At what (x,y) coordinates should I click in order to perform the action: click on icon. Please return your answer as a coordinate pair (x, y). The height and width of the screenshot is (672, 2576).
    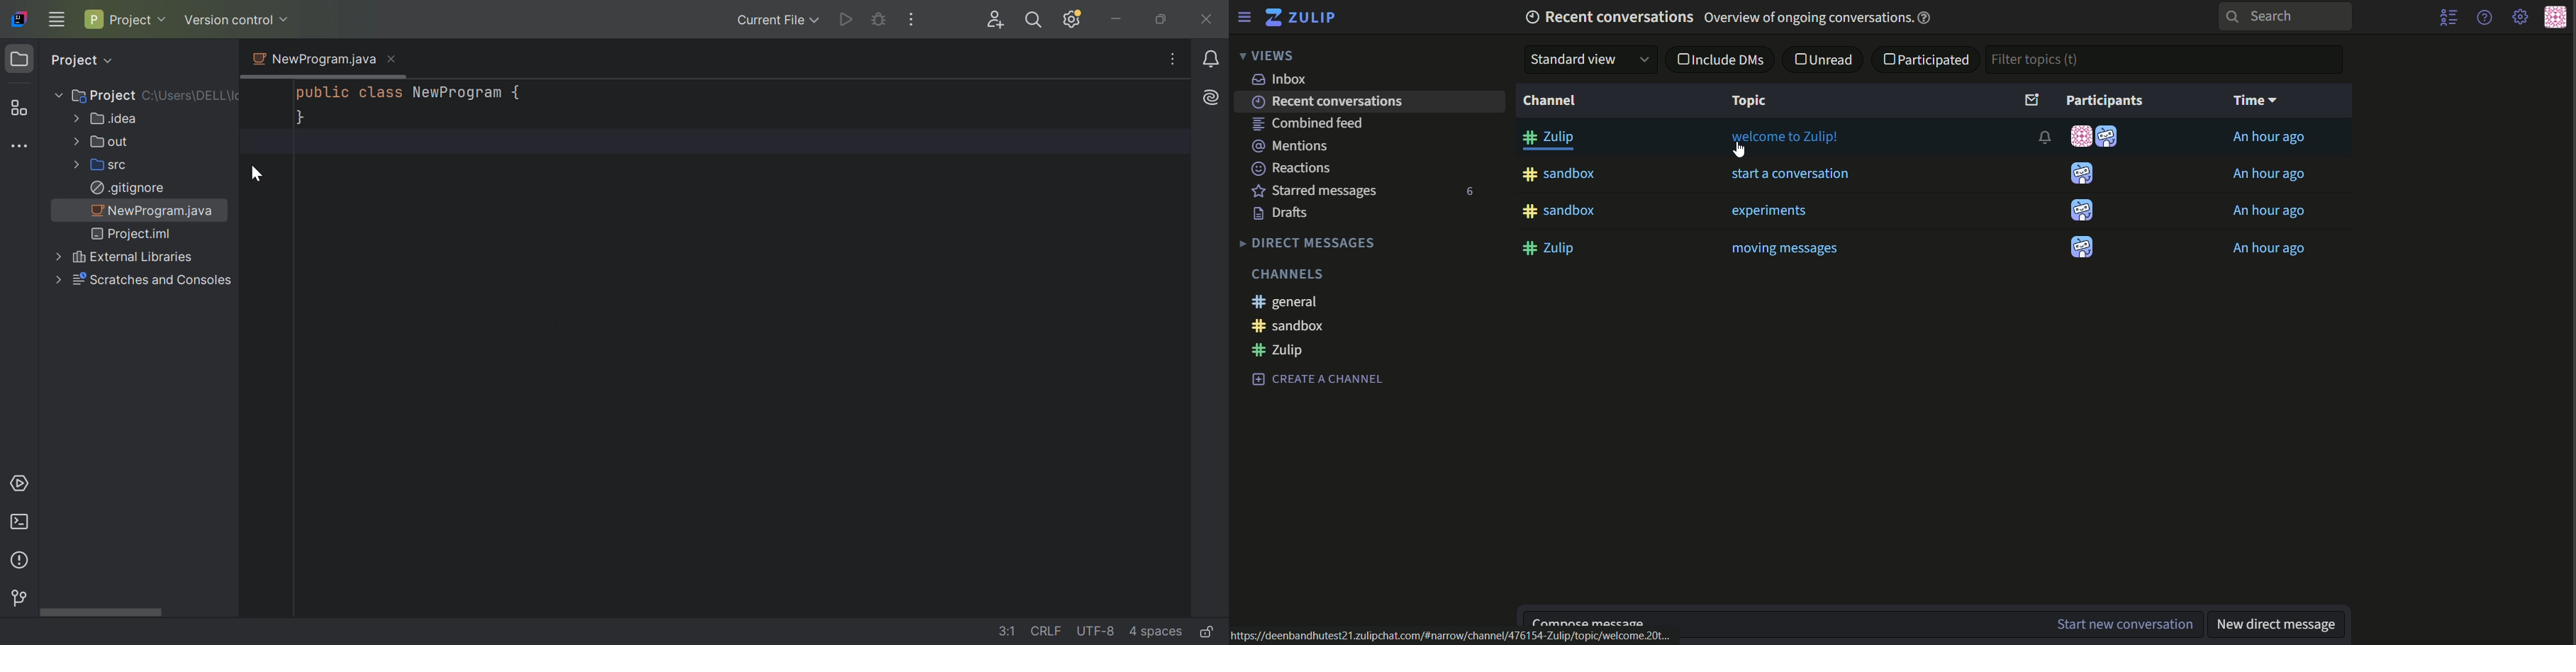
    Looking at the image, I should click on (2111, 138).